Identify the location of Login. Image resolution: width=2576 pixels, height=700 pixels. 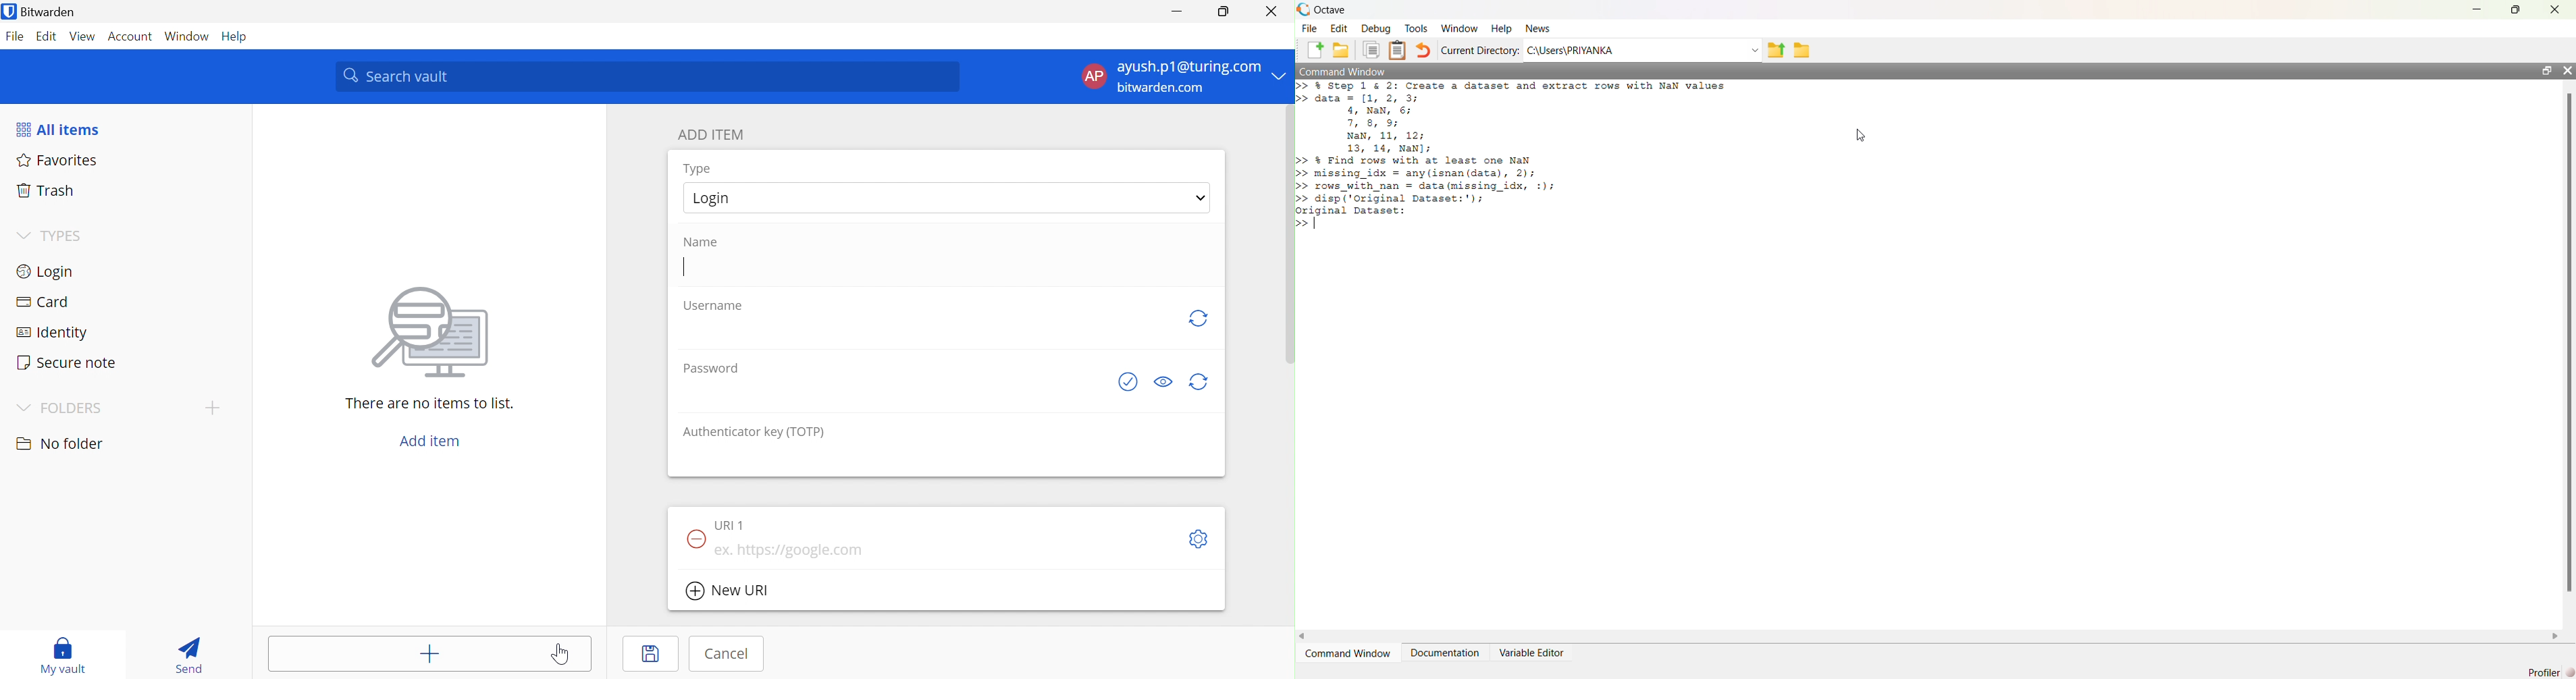
(48, 271).